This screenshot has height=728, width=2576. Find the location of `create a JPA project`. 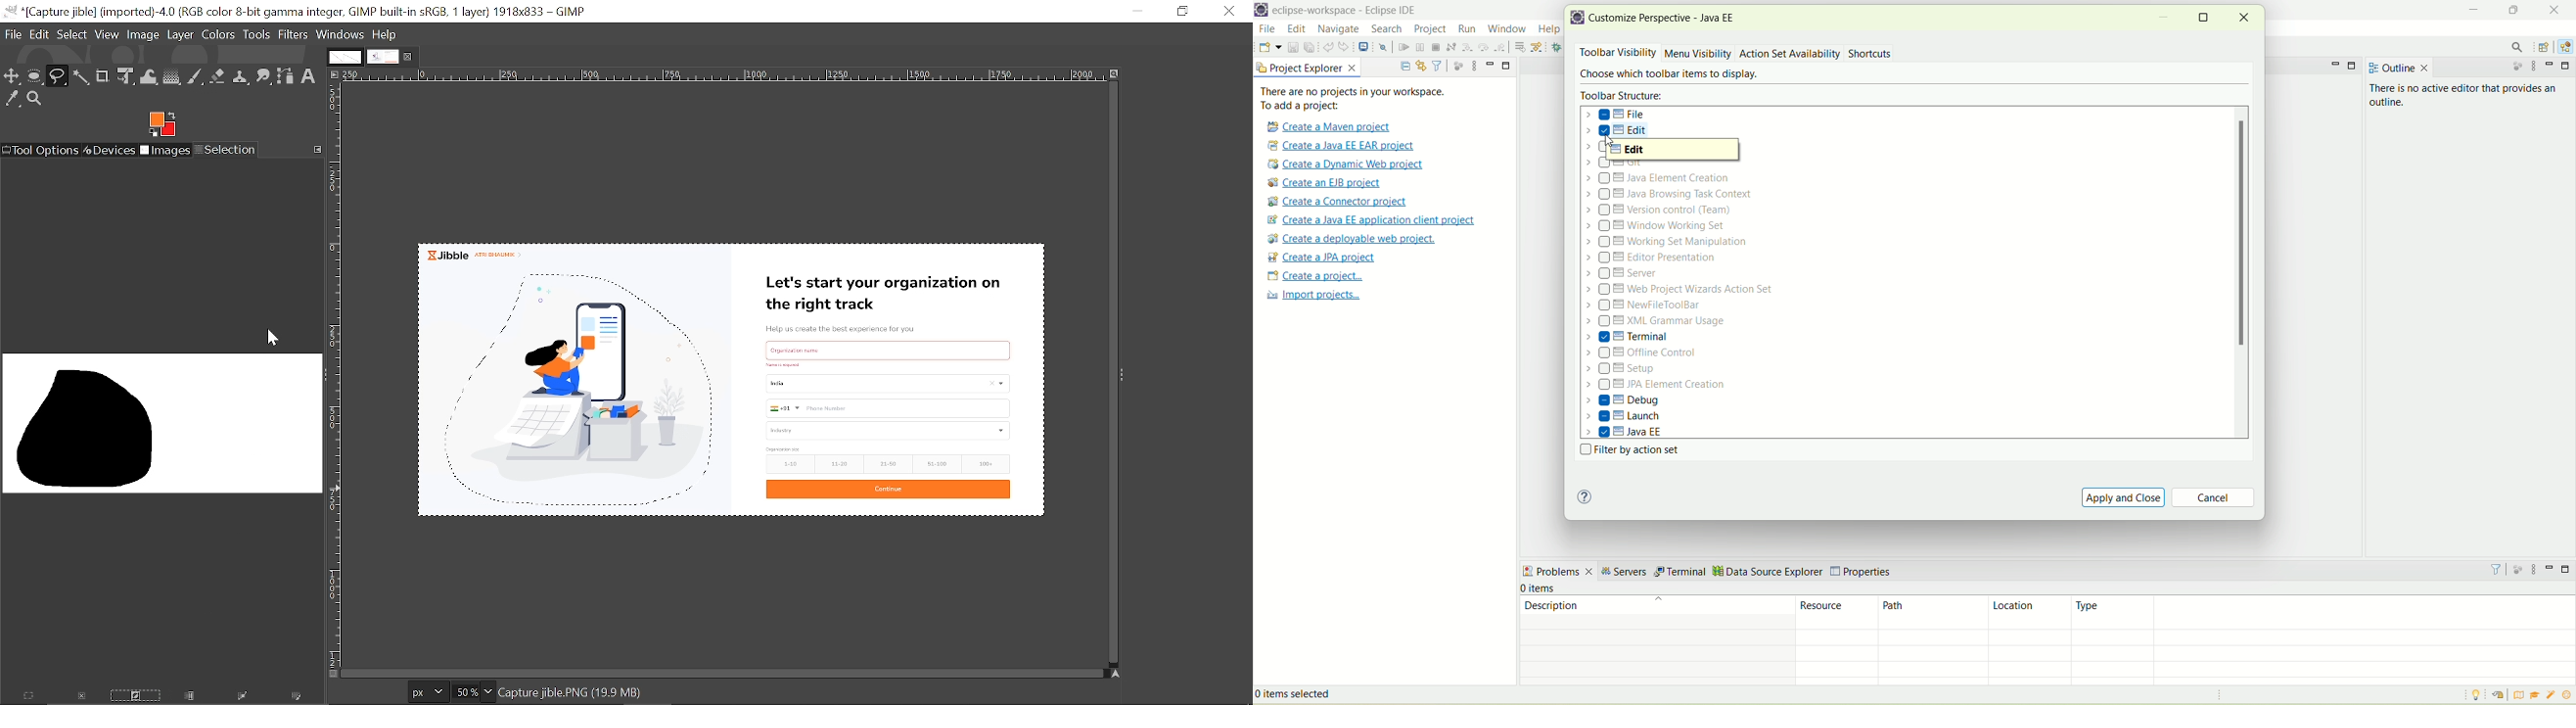

create a JPA project is located at coordinates (1322, 257).